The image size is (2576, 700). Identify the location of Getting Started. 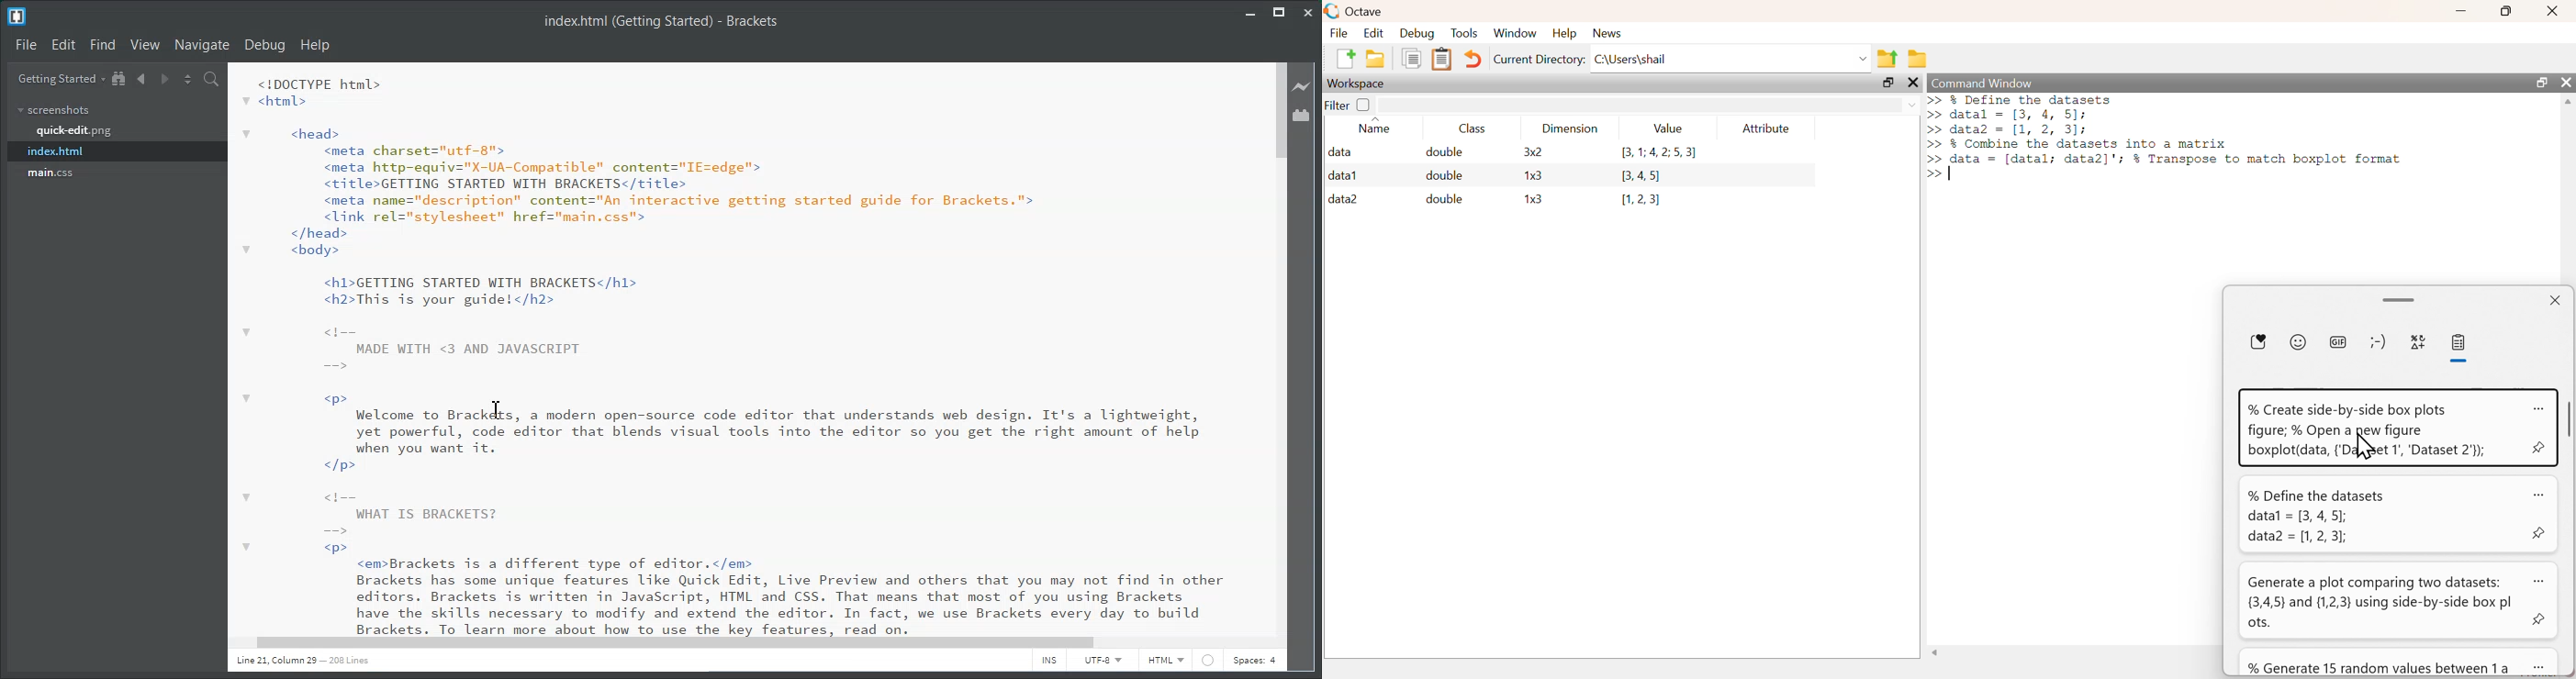
(60, 79).